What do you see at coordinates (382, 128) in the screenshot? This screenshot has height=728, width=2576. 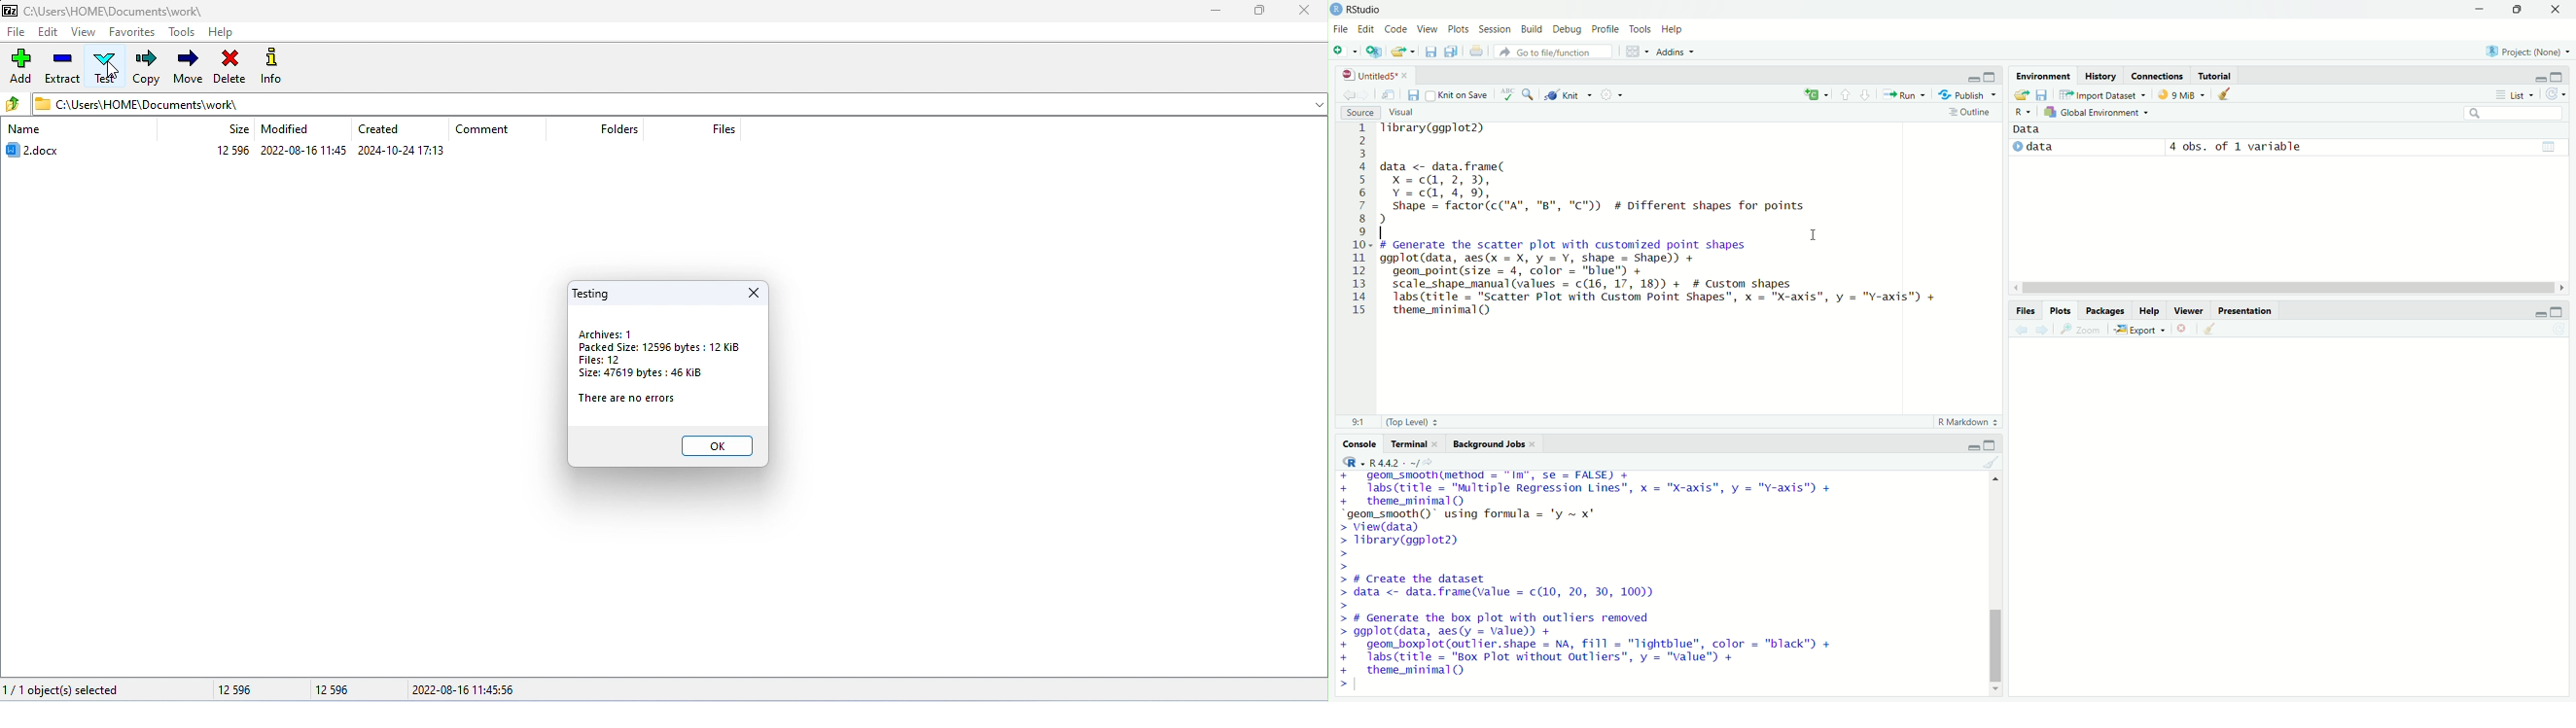 I see `created` at bounding box center [382, 128].